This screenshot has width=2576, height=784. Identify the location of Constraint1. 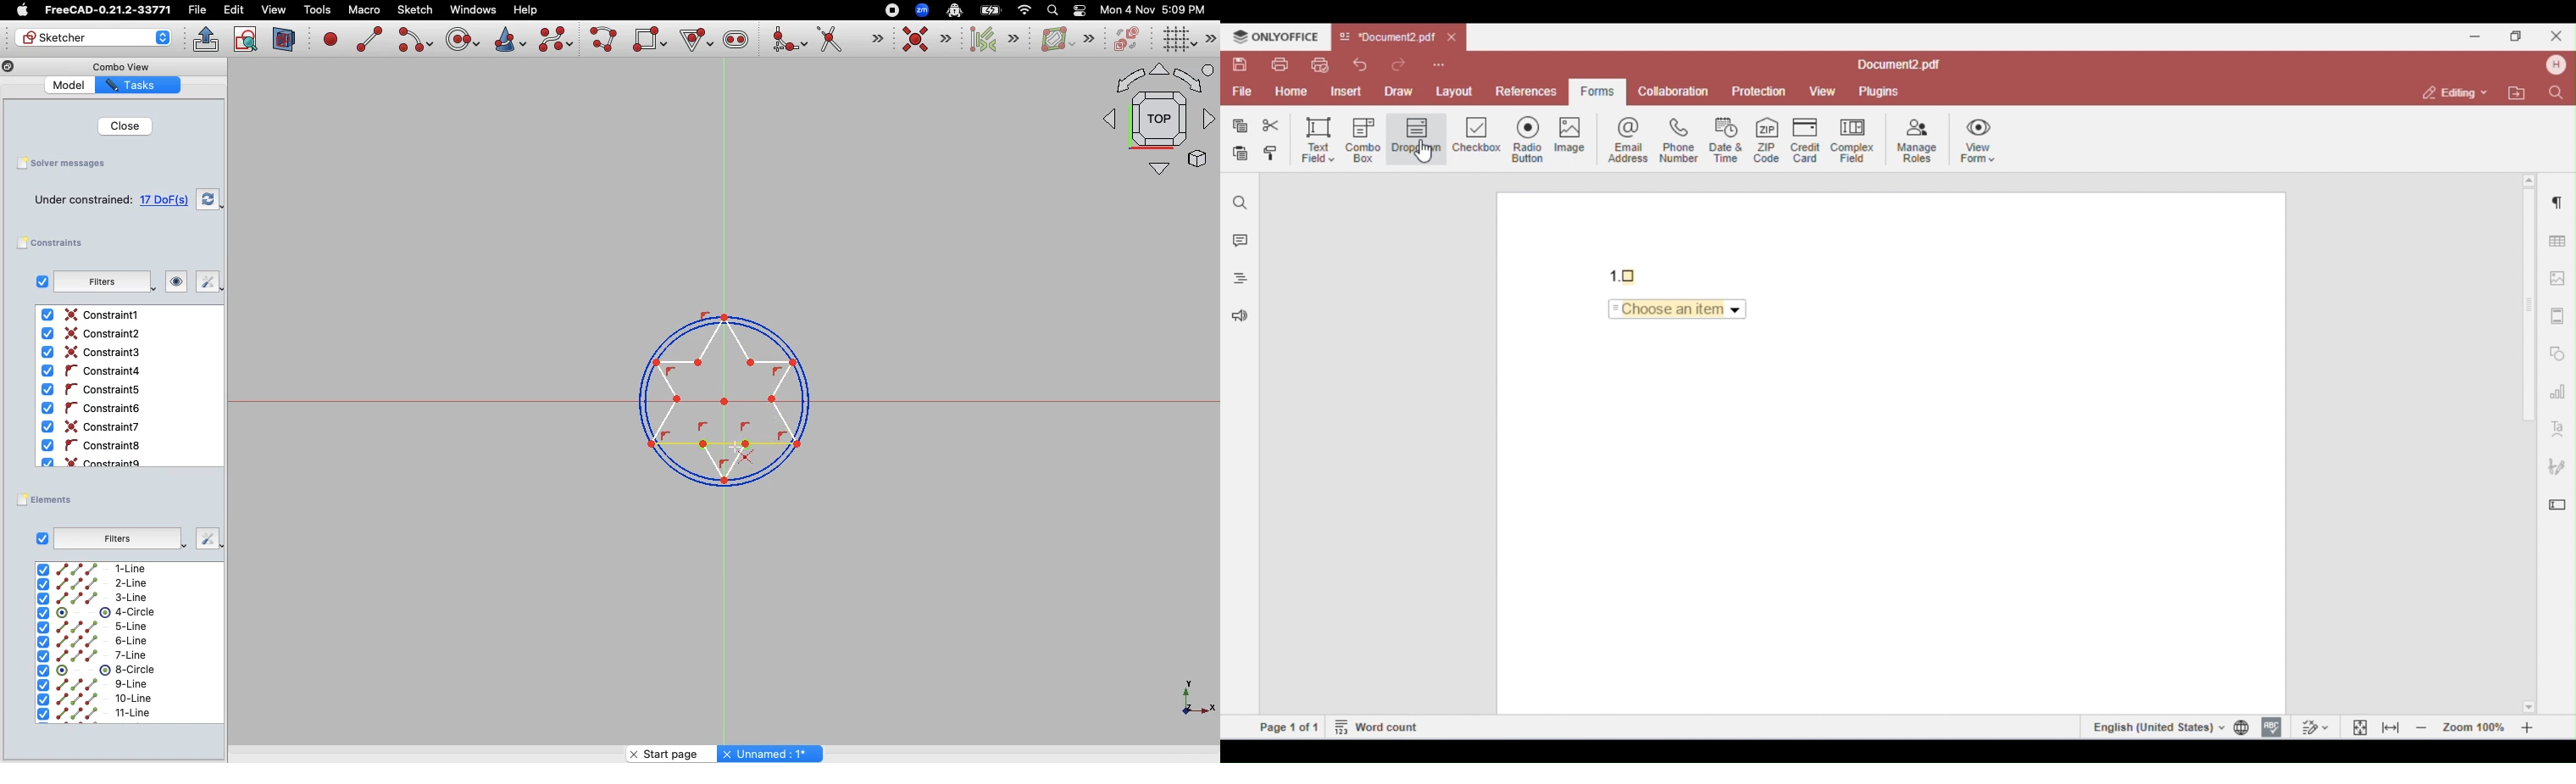
(93, 315).